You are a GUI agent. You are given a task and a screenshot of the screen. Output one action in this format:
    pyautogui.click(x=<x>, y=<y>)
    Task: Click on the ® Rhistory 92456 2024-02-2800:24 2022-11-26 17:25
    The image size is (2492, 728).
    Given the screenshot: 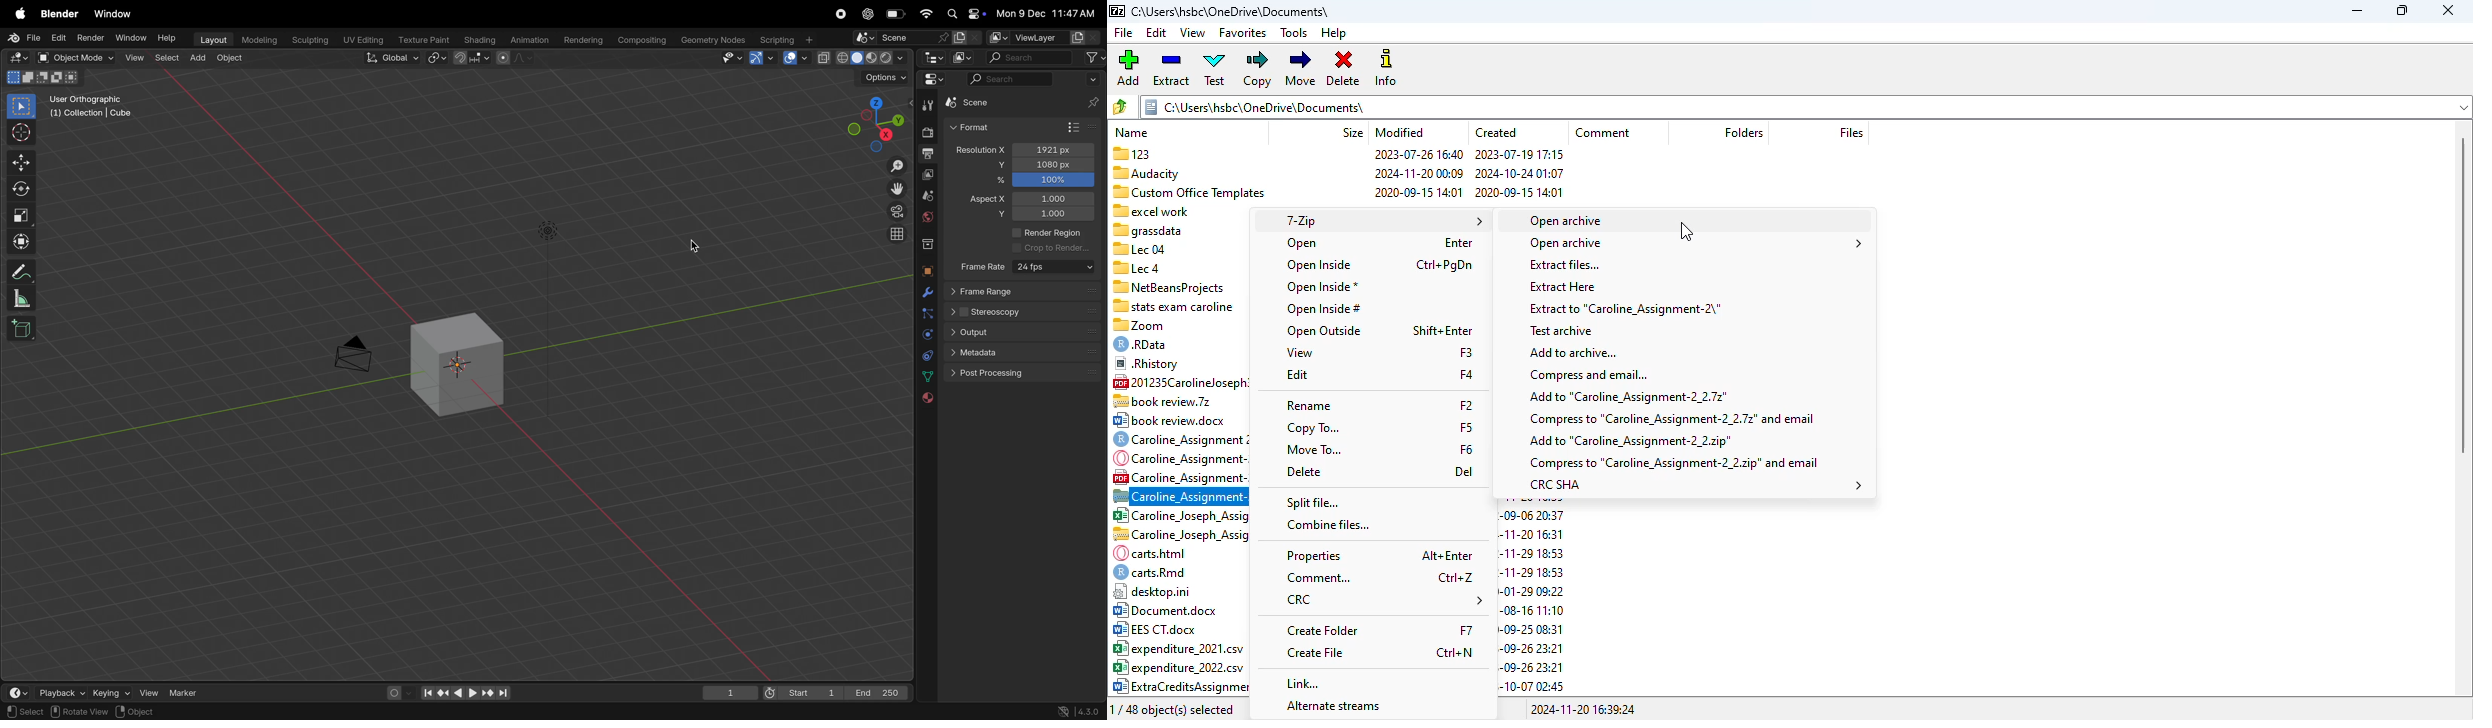 What is the action you would take?
    pyautogui.click(x=1178, y=362)
    